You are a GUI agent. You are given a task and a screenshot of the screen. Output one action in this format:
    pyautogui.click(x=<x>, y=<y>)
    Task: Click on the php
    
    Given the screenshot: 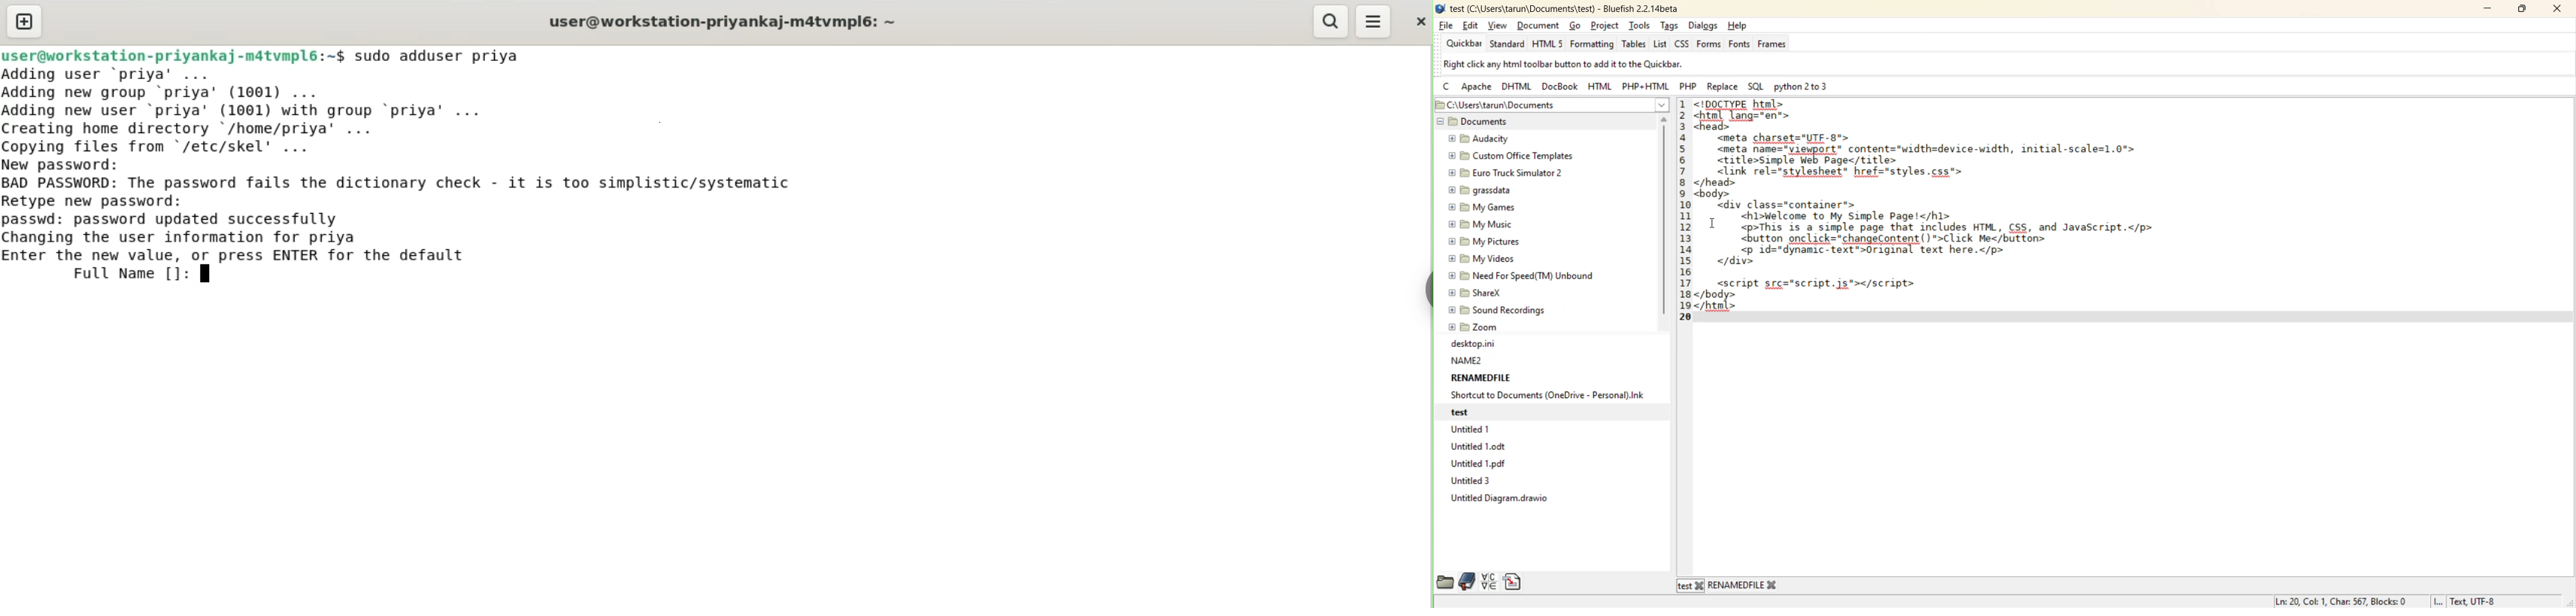 What is the action you would take?
    pyautogui.click(x=1687, y=87)
    